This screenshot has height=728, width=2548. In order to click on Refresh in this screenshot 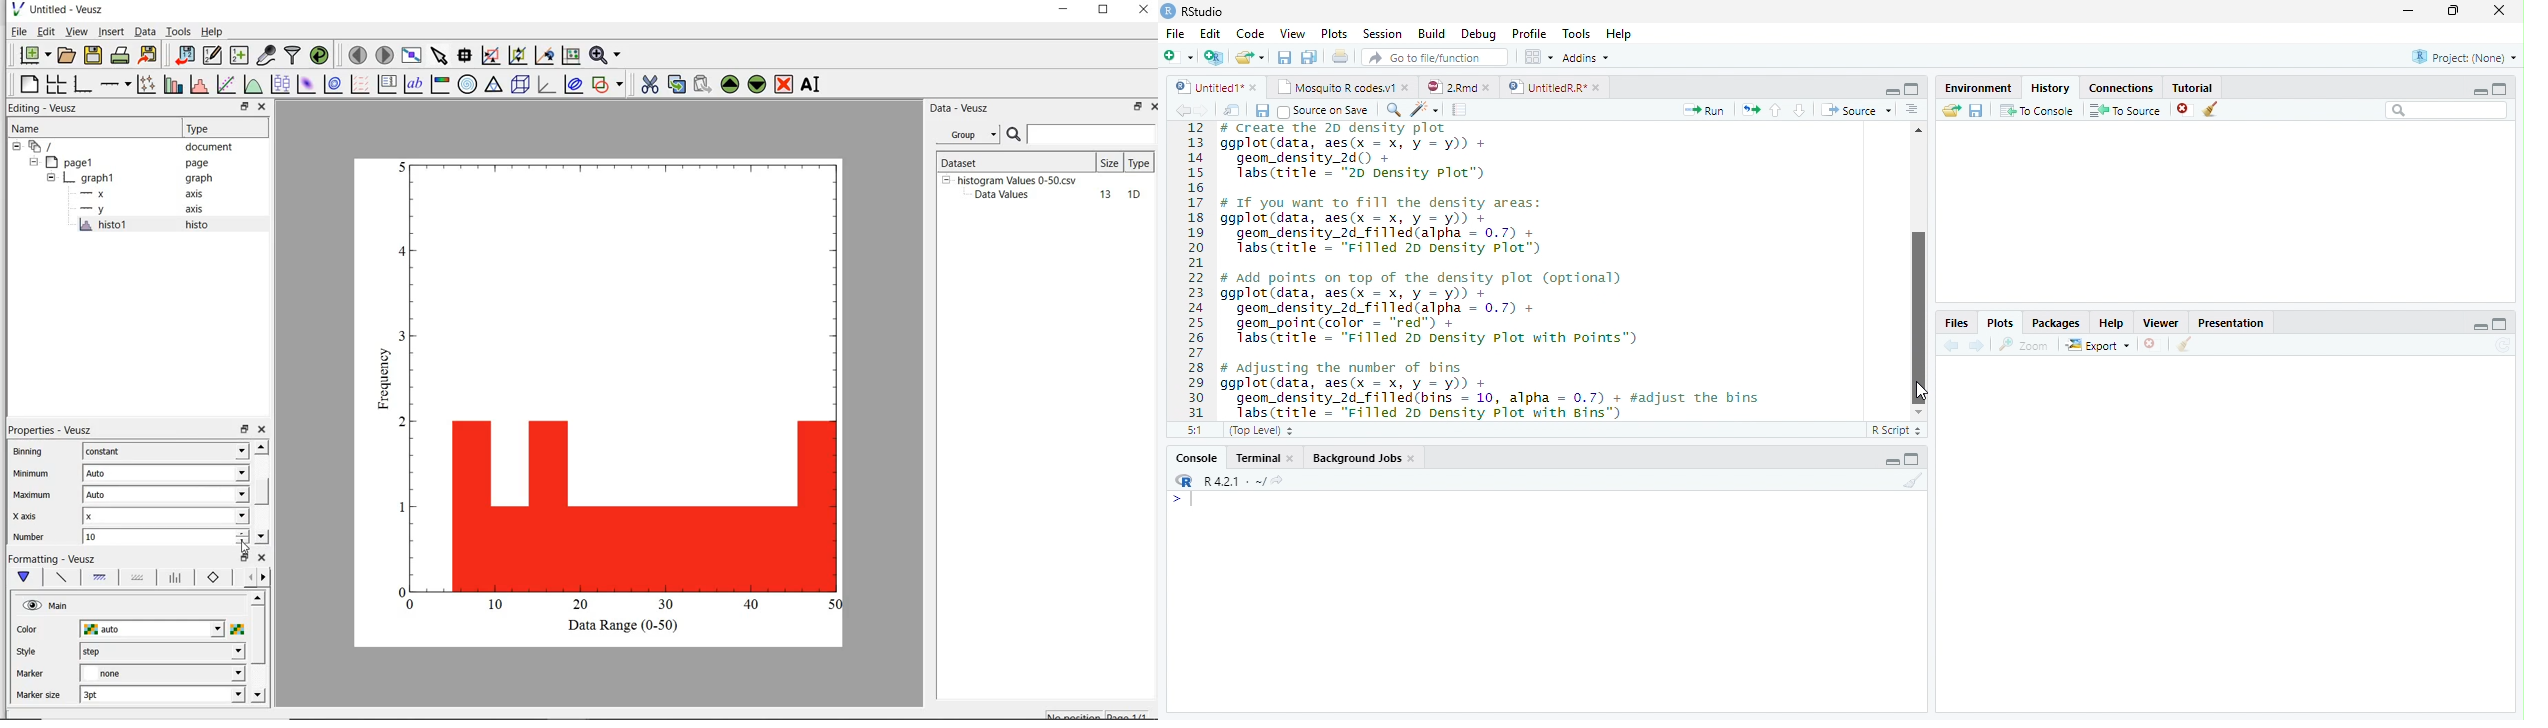, I will do `click(2506, 345)`.